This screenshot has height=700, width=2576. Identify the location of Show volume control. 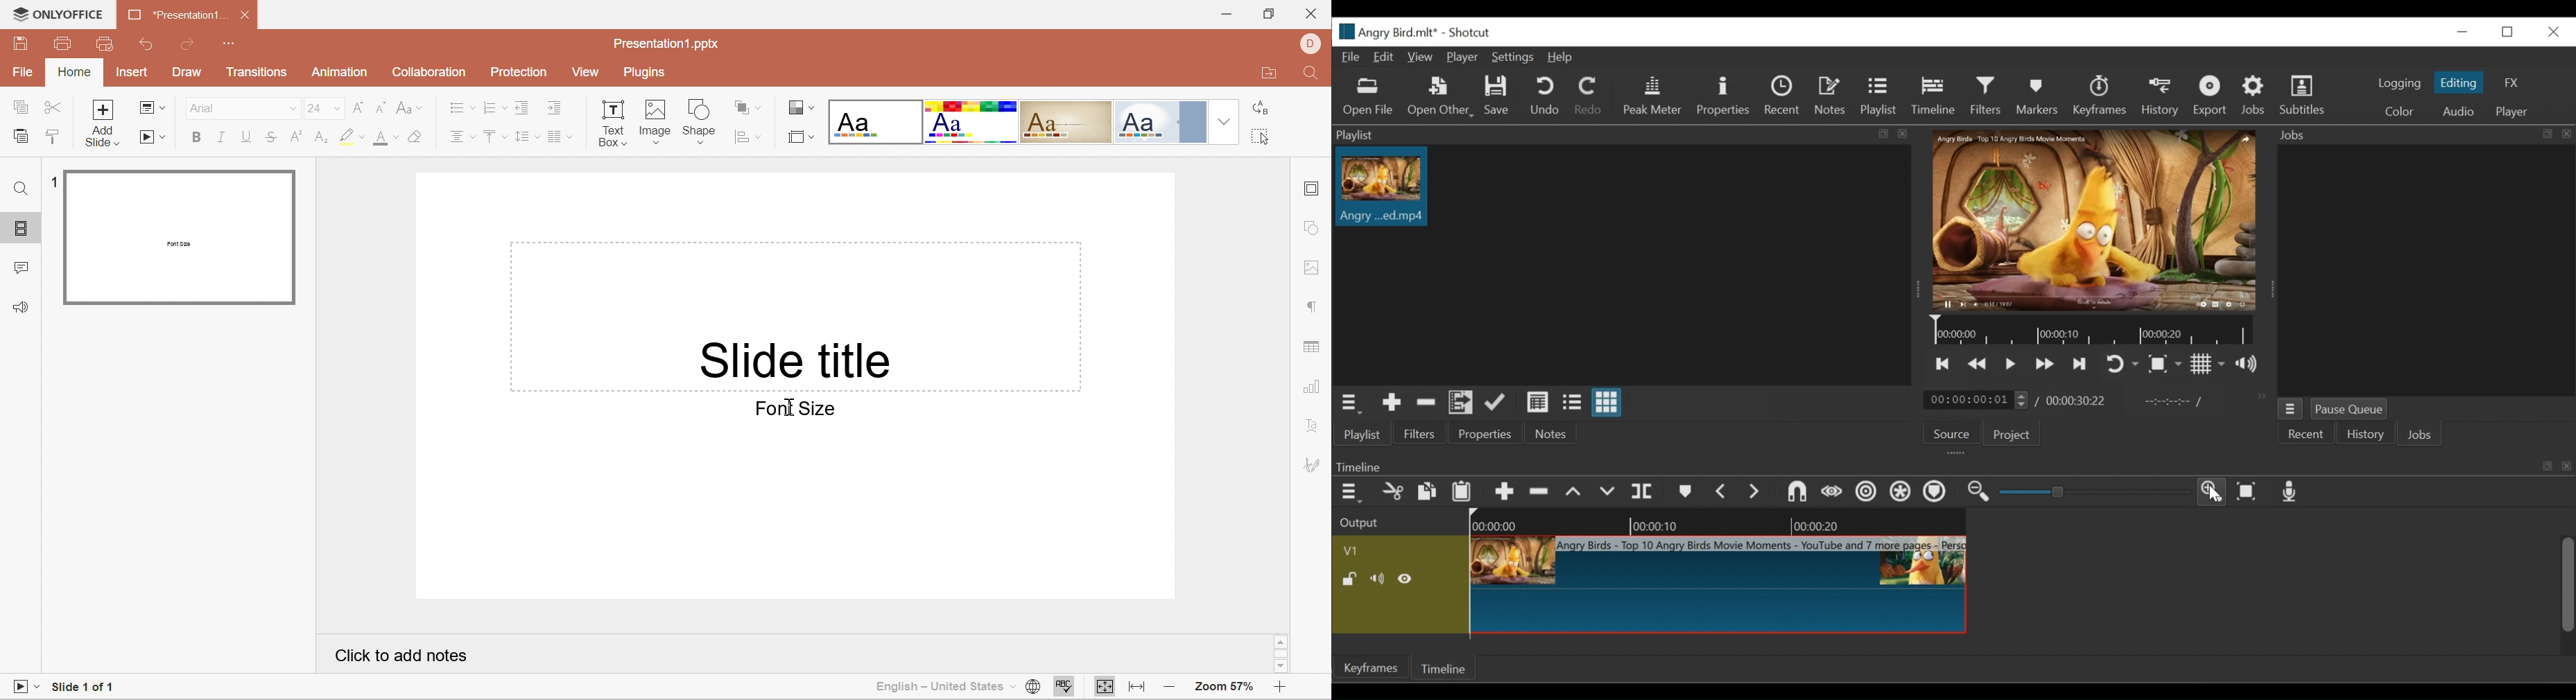
(2247, 364).